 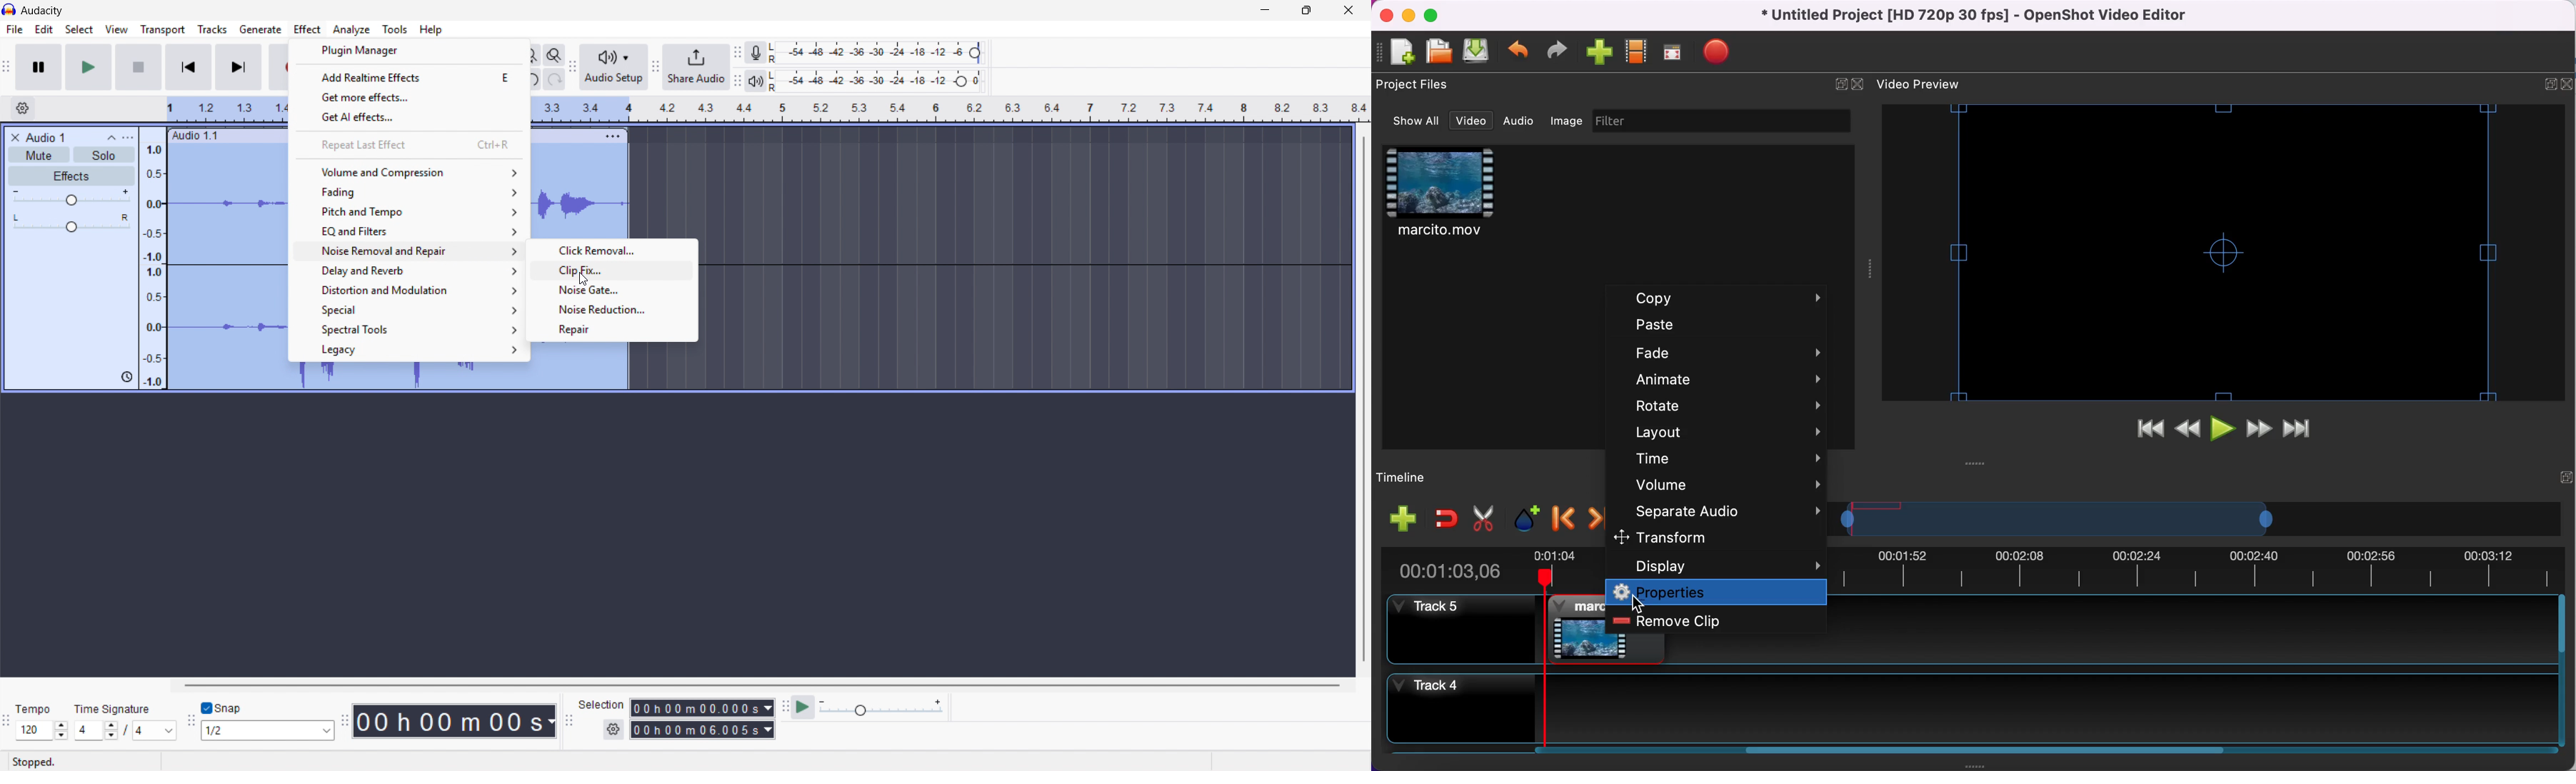 I want to click on volume, so click(x=1722, y=488).